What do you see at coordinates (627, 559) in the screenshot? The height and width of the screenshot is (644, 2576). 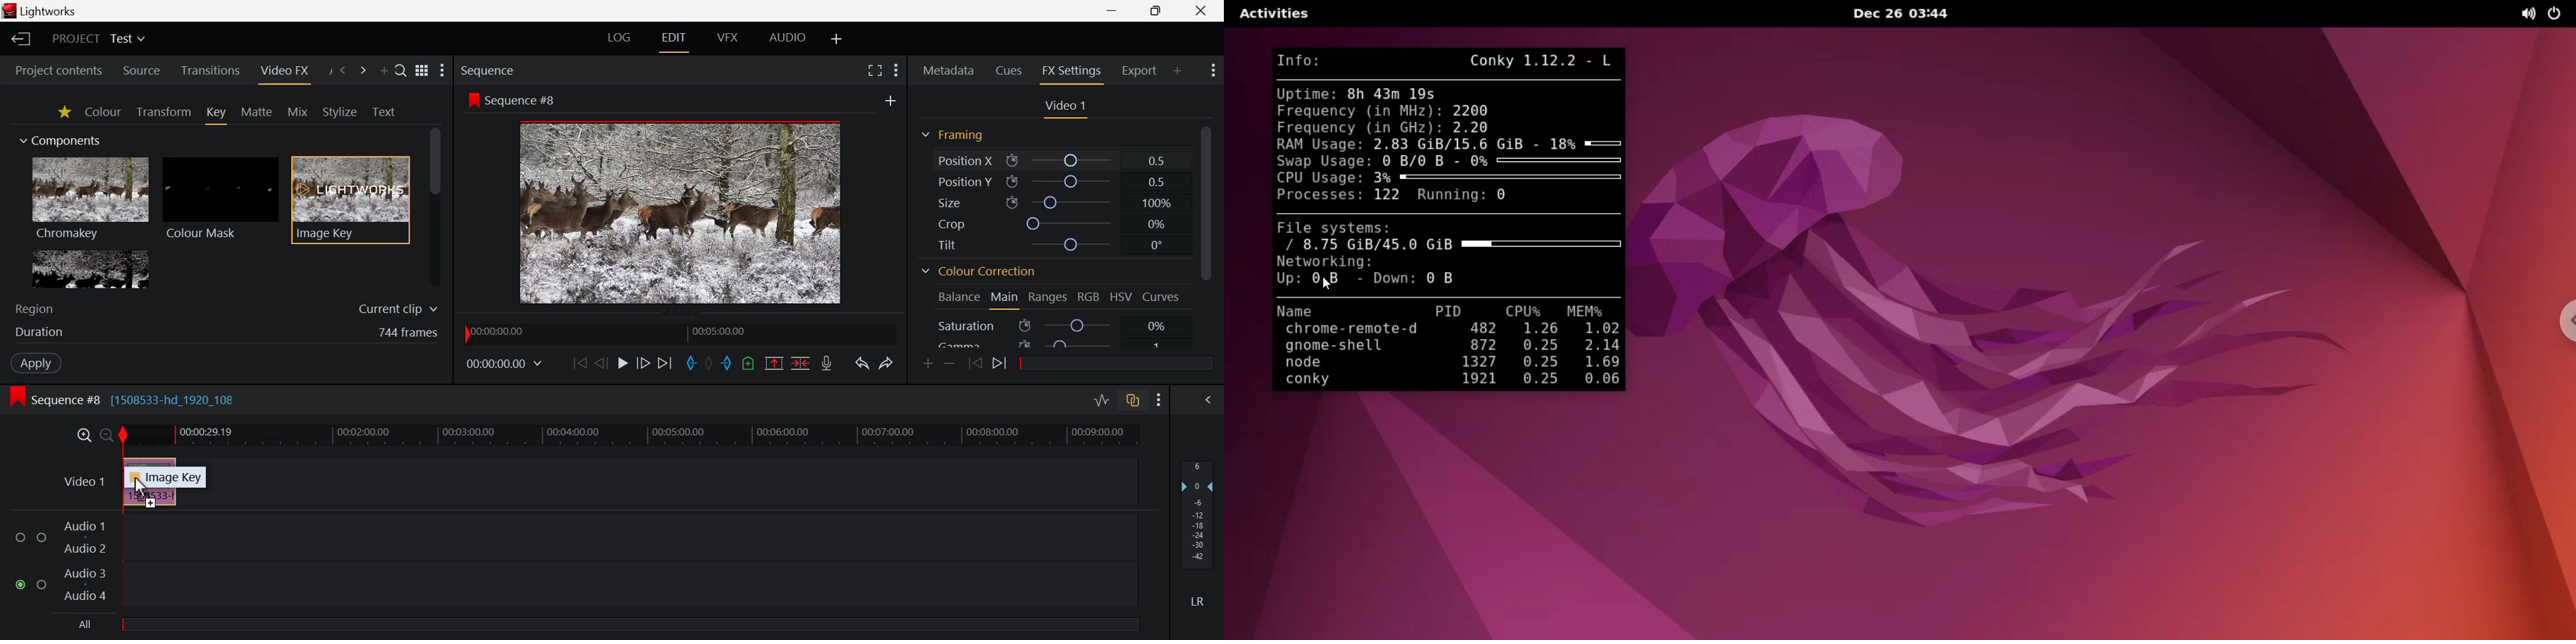 I see `Audio Input Field` at bounding box center [627, 559].